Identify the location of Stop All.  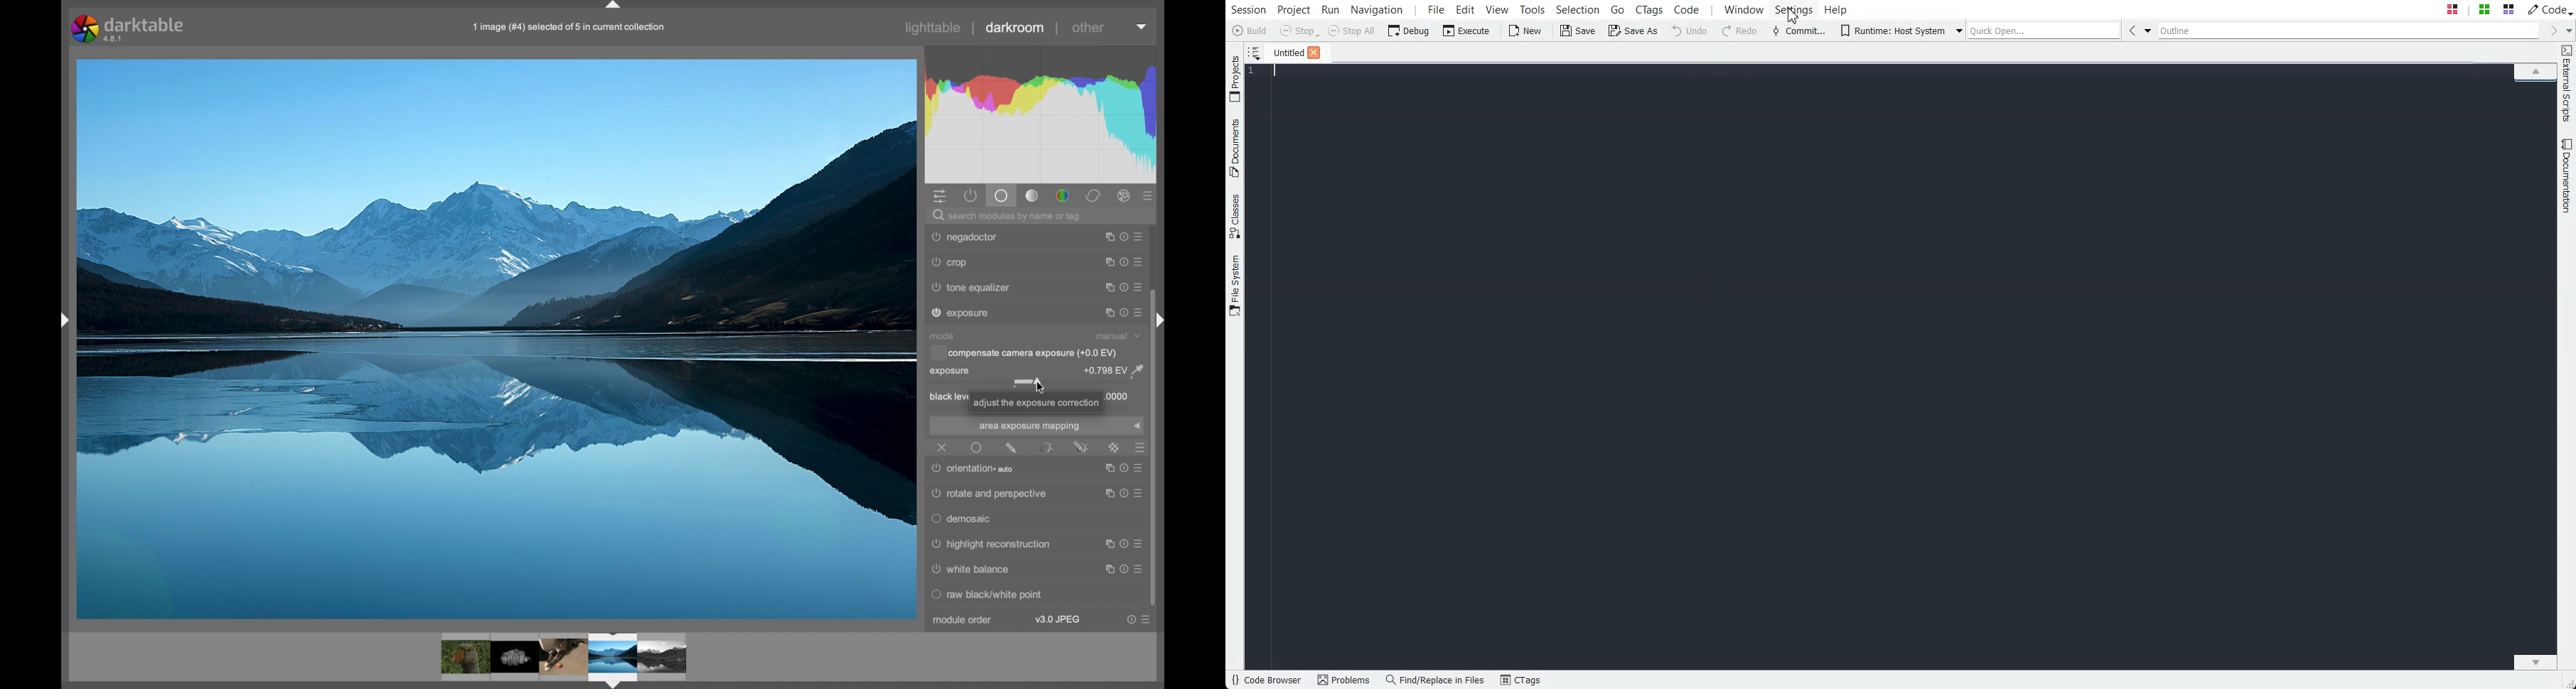
(1352, 31).